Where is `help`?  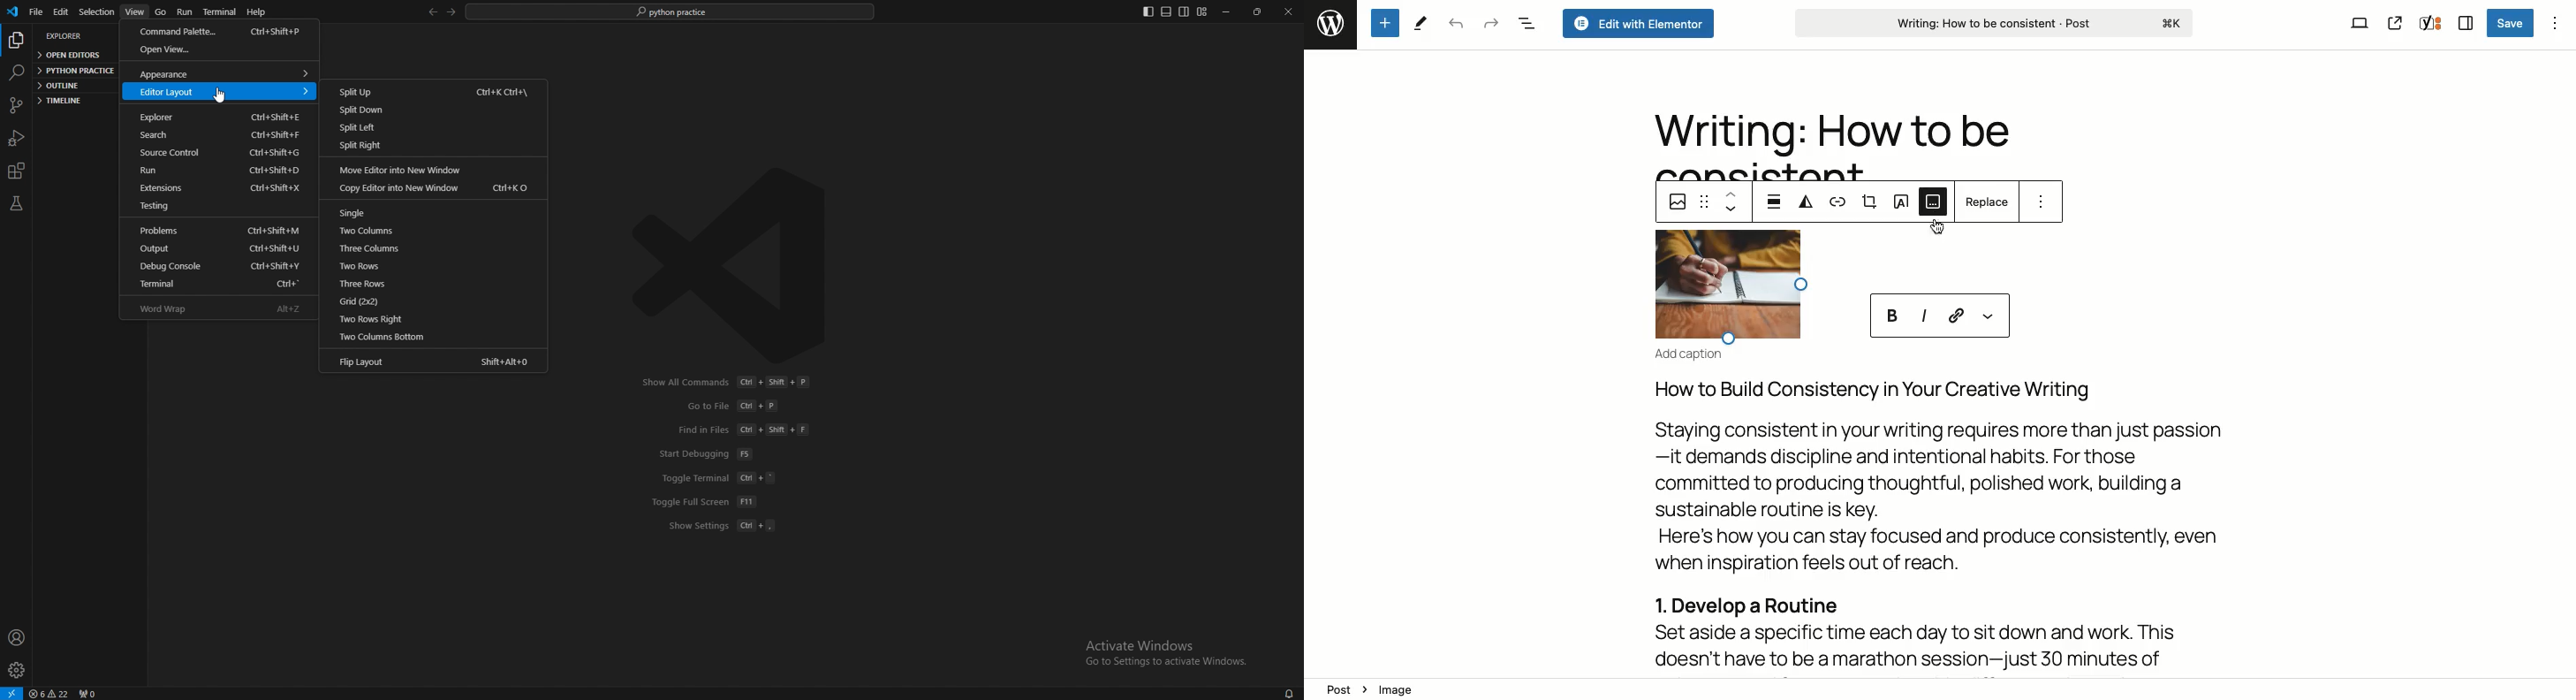
help is located at coordinates (255, 12).